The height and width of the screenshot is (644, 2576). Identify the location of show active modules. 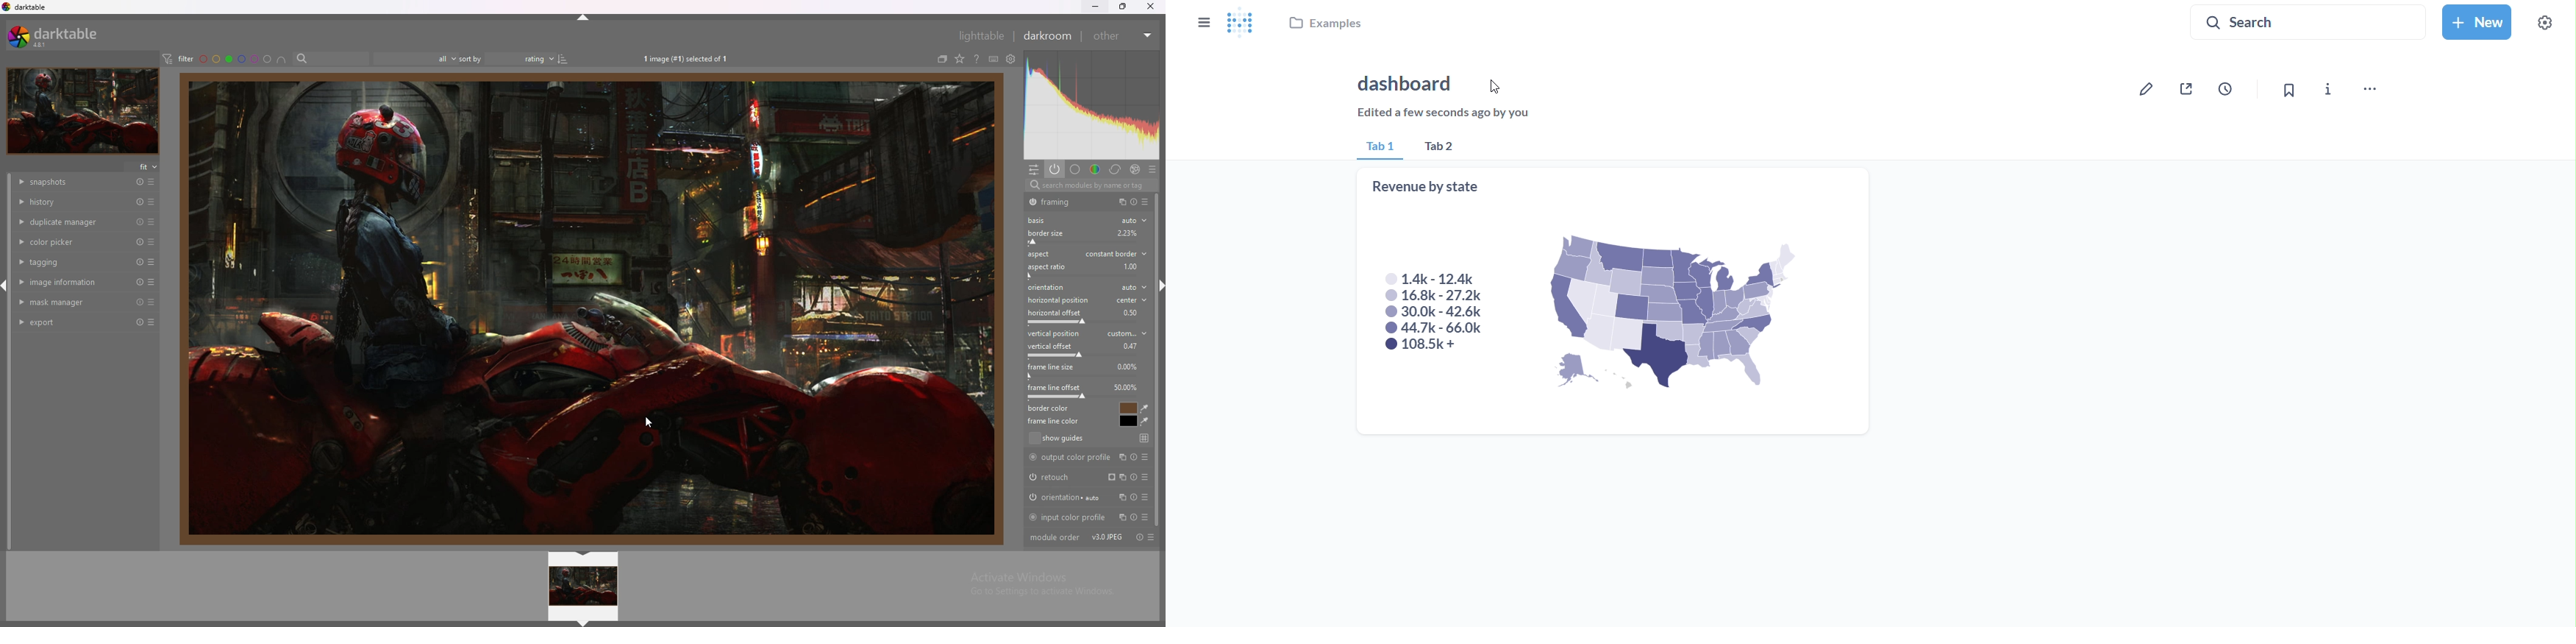
(1053, 169).